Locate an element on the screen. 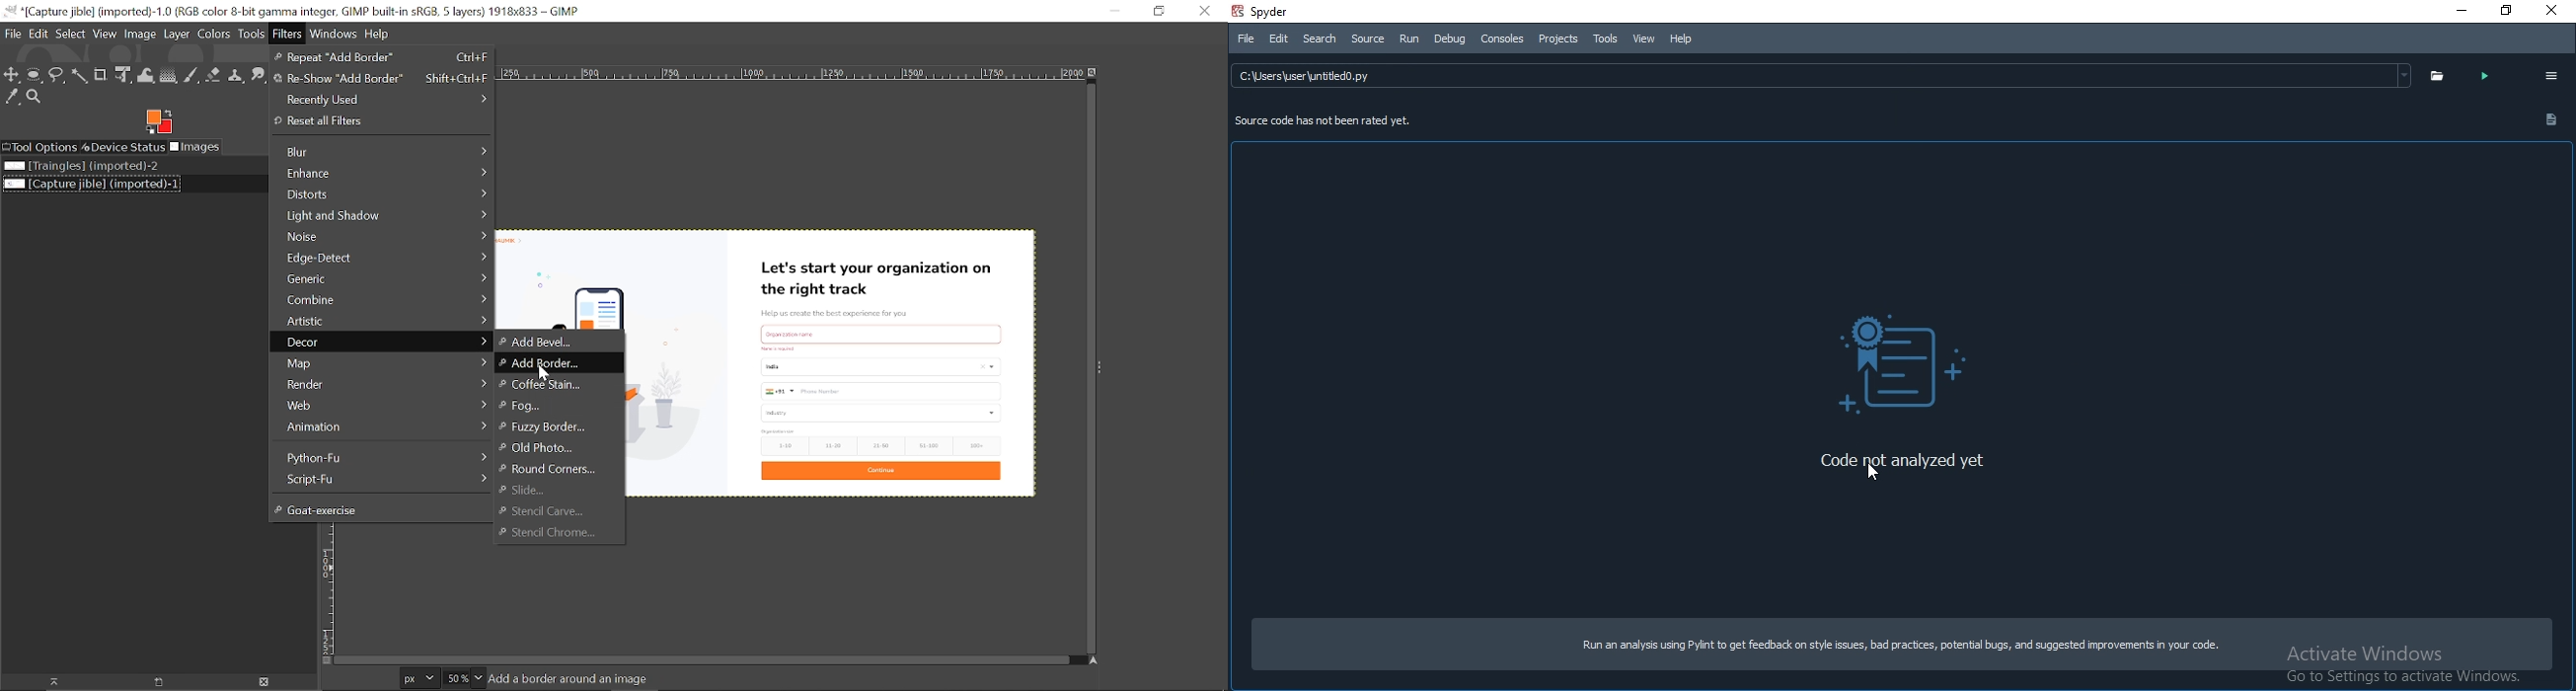 The width and height of the screenshot is (2576, 700). Noise is located at coordinates (383, 237).